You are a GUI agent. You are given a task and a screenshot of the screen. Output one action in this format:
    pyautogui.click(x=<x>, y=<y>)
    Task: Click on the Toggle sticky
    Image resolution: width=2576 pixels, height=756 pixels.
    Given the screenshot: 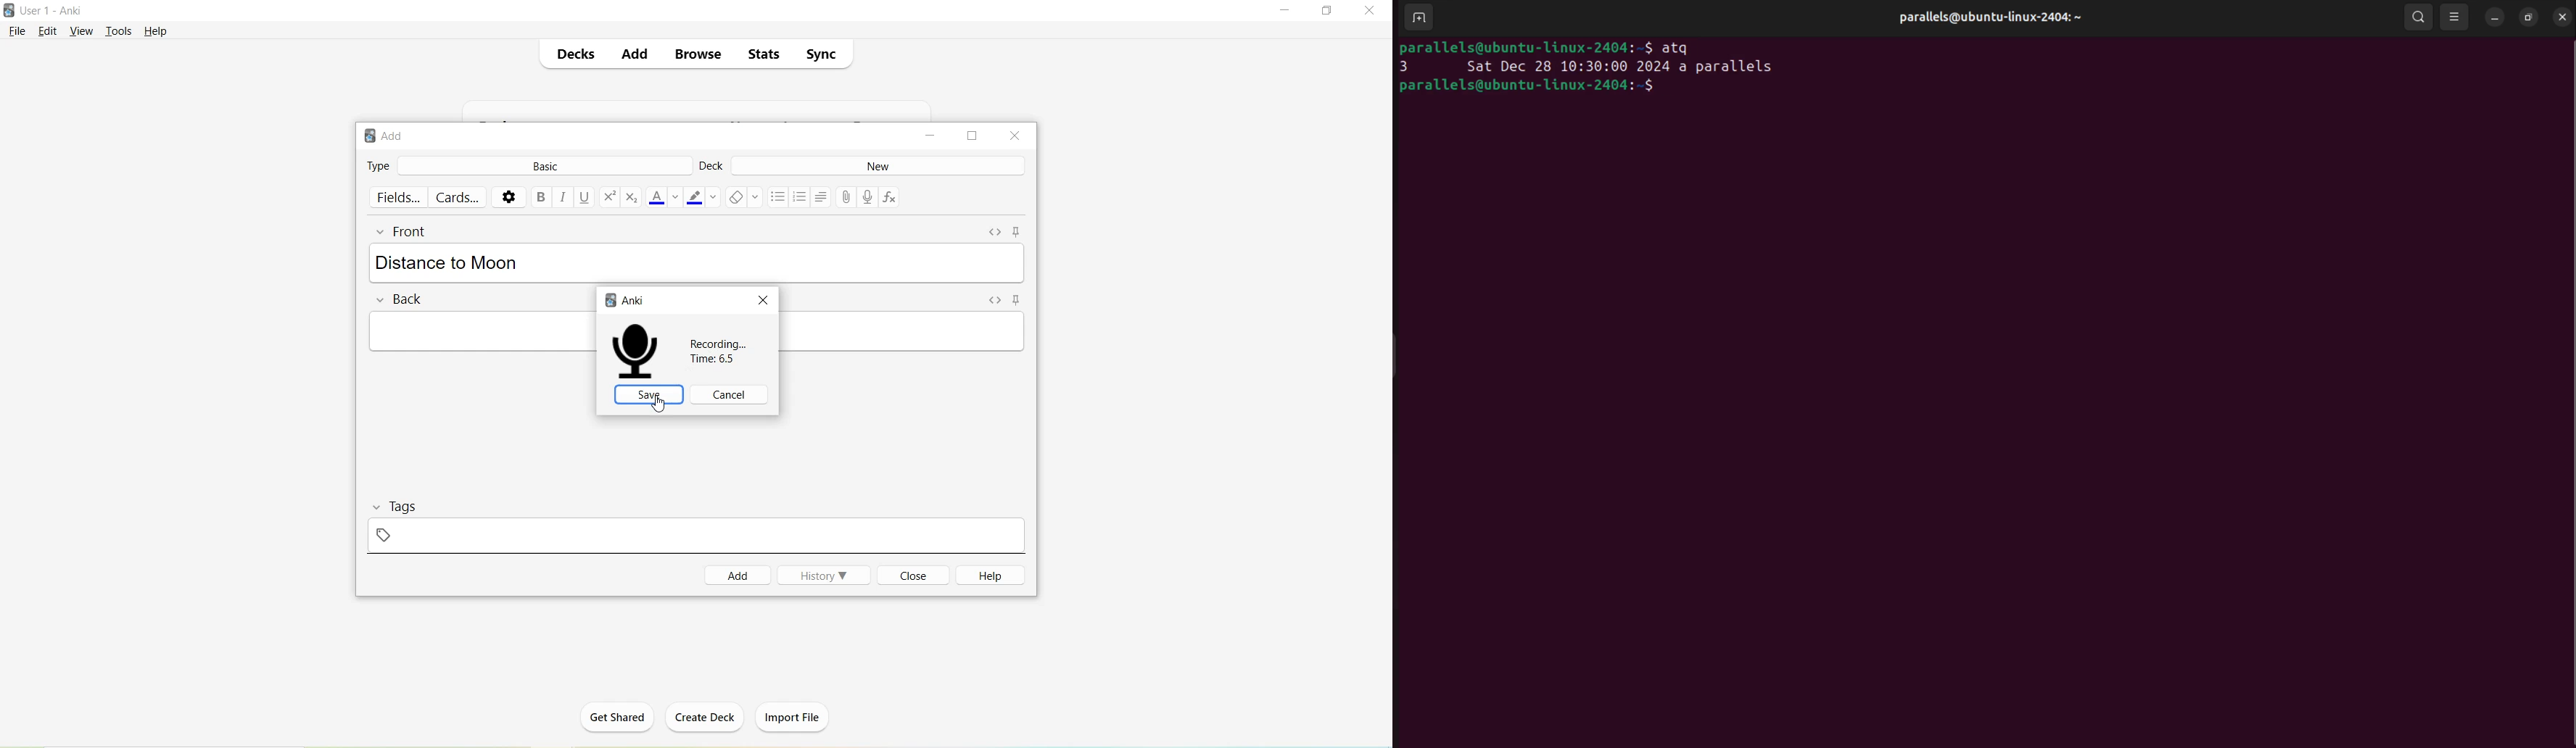 What is the action you would take?
    pyautogui.click(x=1019, y=232)
    